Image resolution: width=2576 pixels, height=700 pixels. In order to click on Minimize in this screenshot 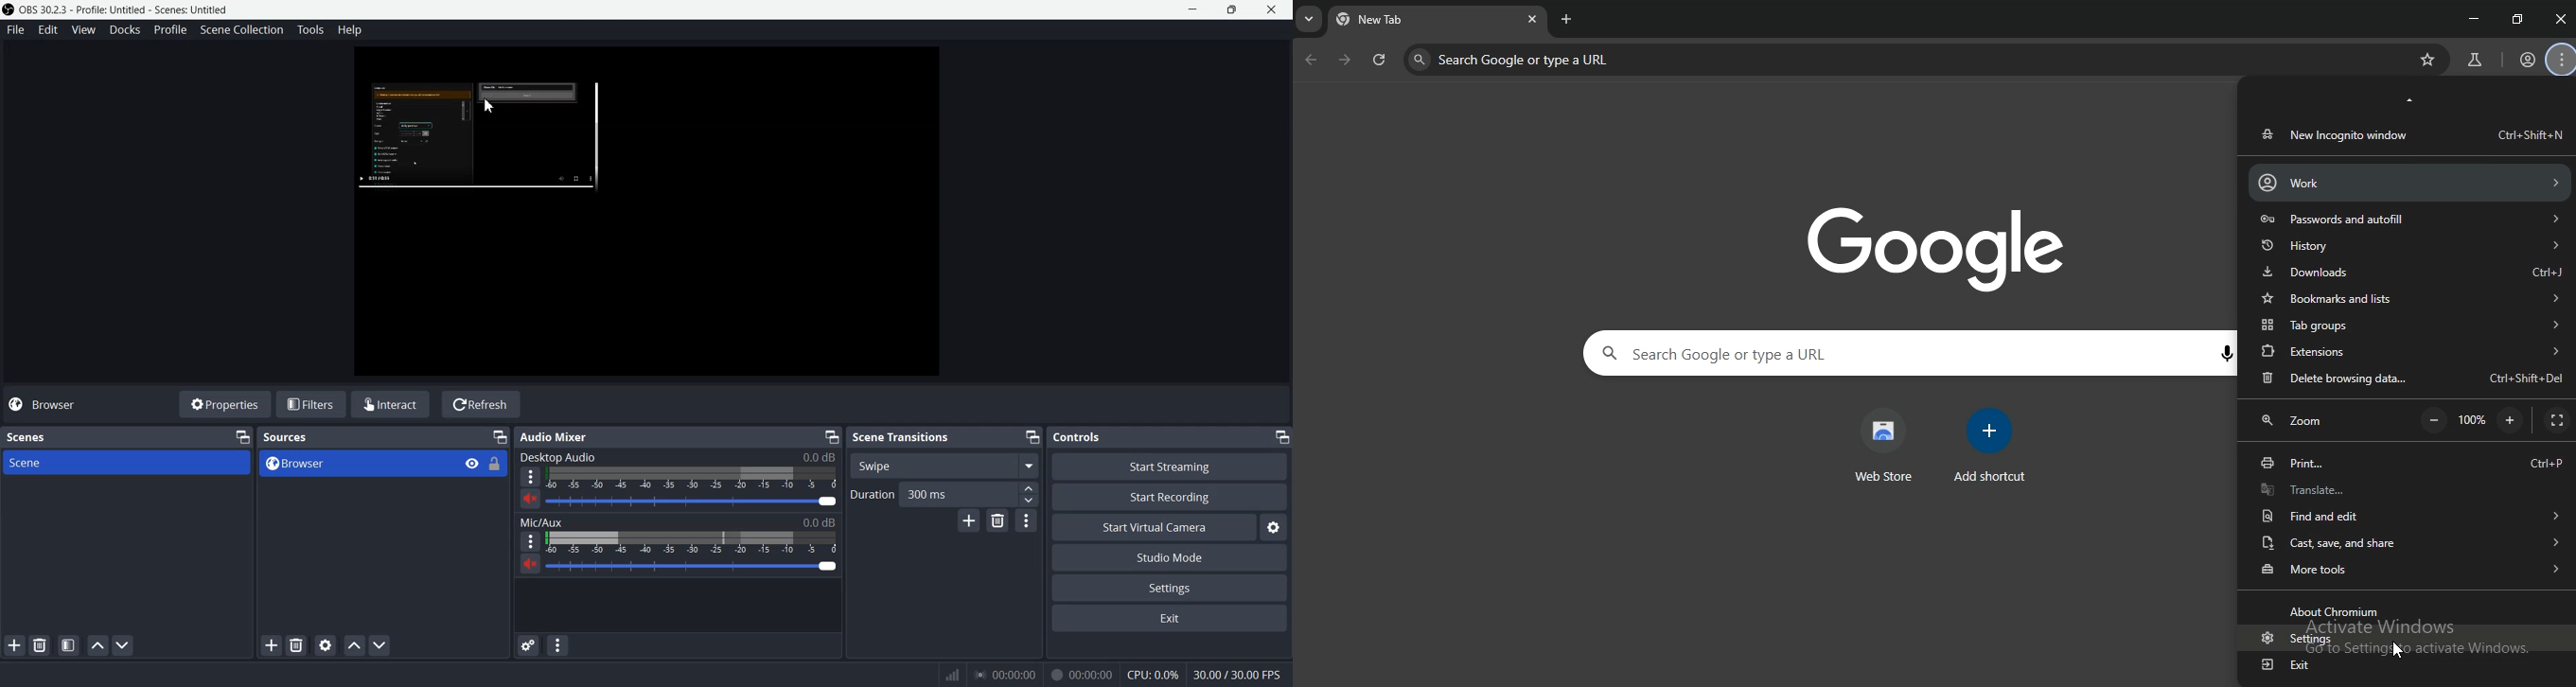, I will do `click(1283, 437)`.